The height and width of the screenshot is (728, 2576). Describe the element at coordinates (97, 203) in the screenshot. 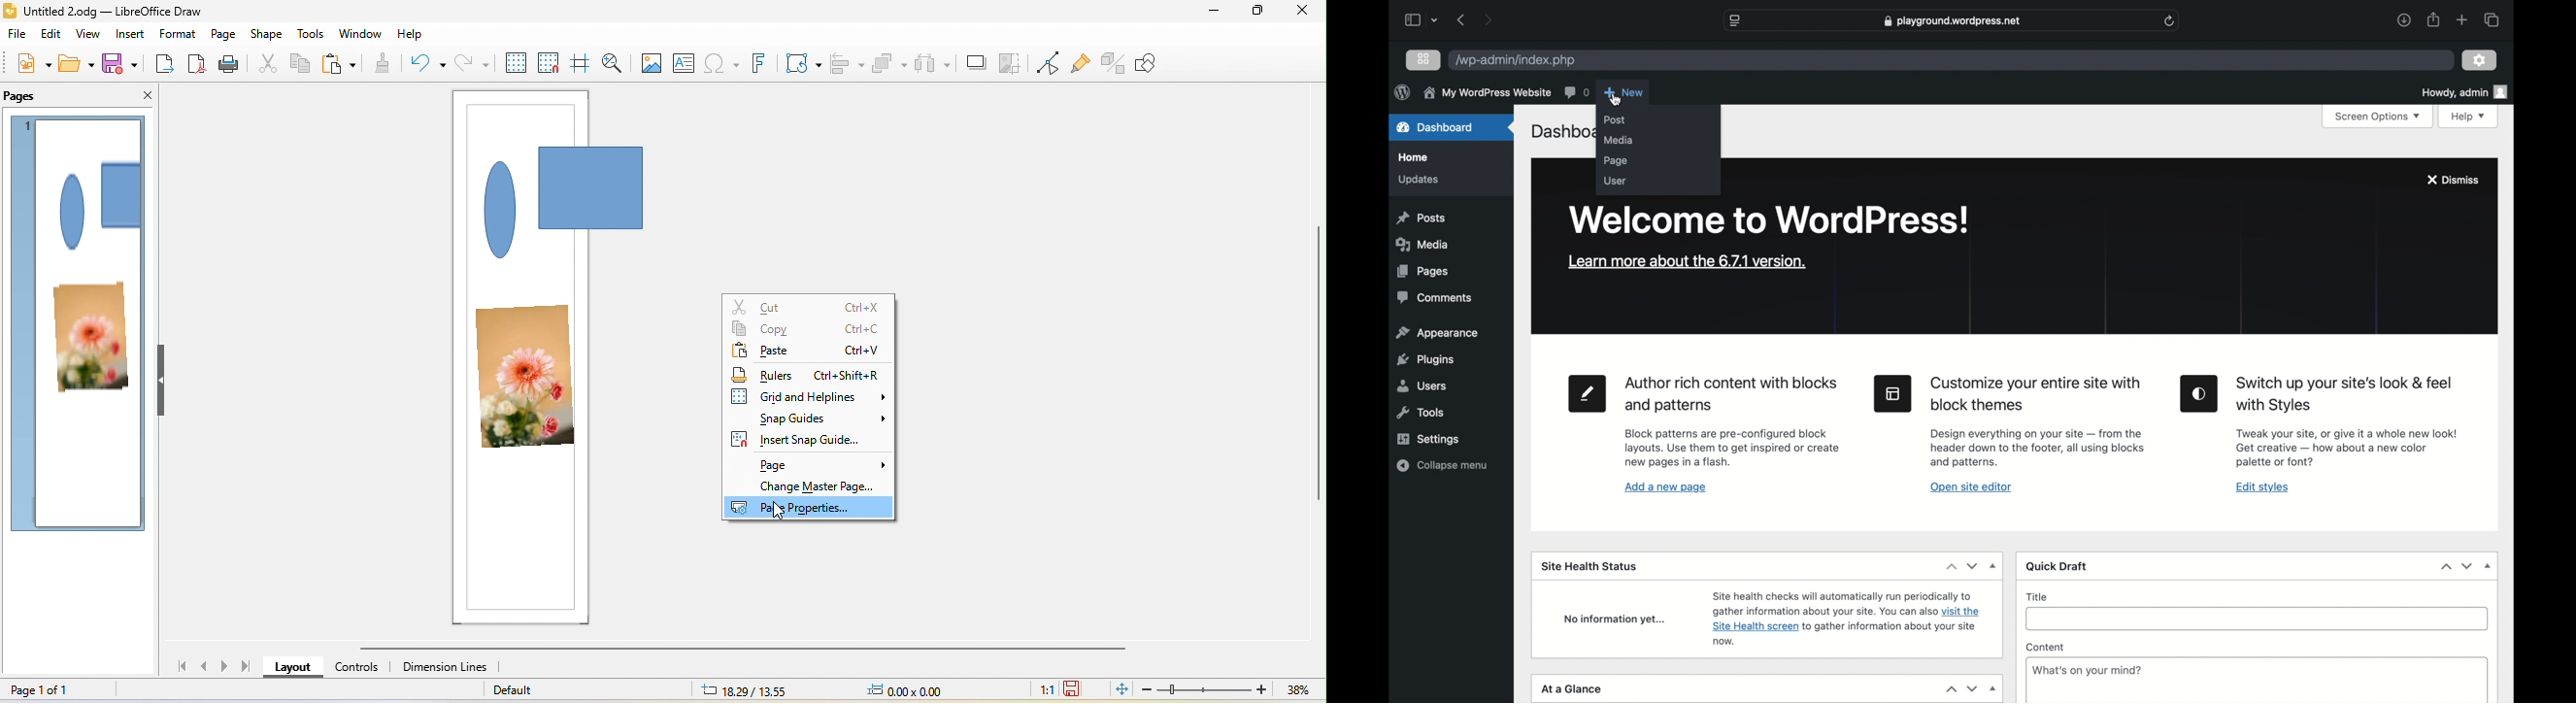

I see `shape` at that location.